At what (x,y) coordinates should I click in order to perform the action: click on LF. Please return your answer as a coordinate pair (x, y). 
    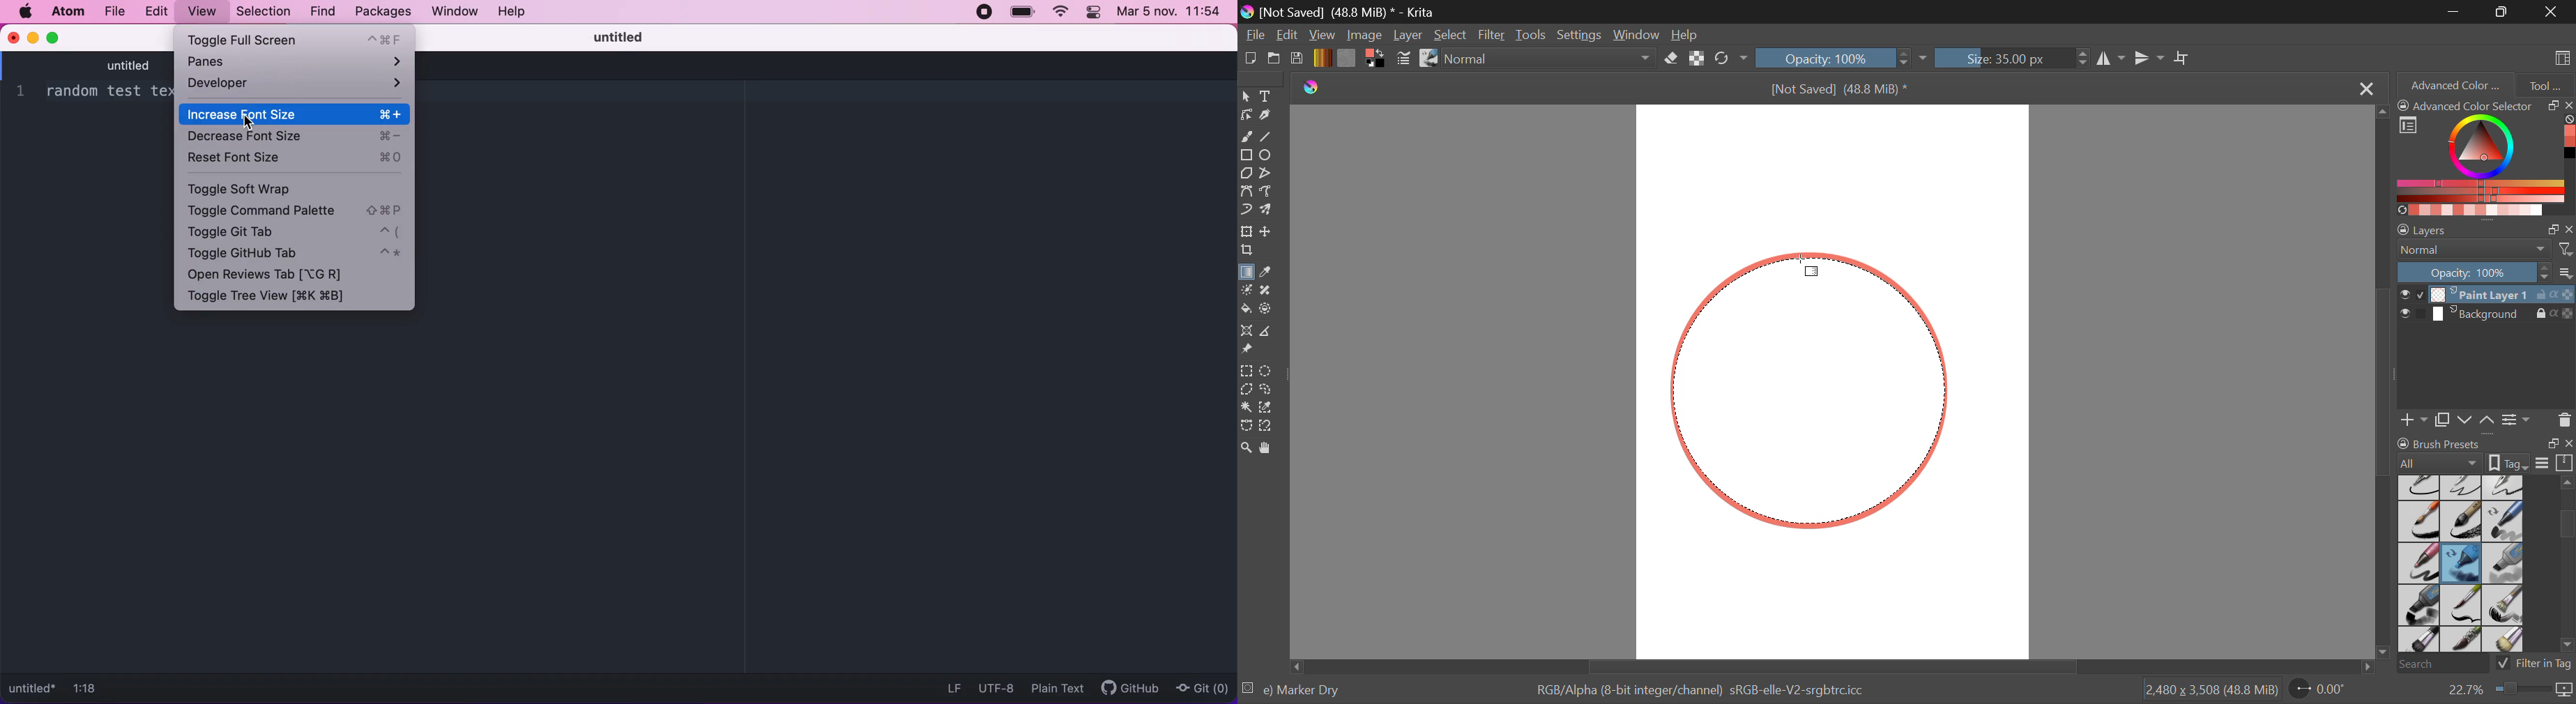
    Looking at the image, I should click on (951, 687).